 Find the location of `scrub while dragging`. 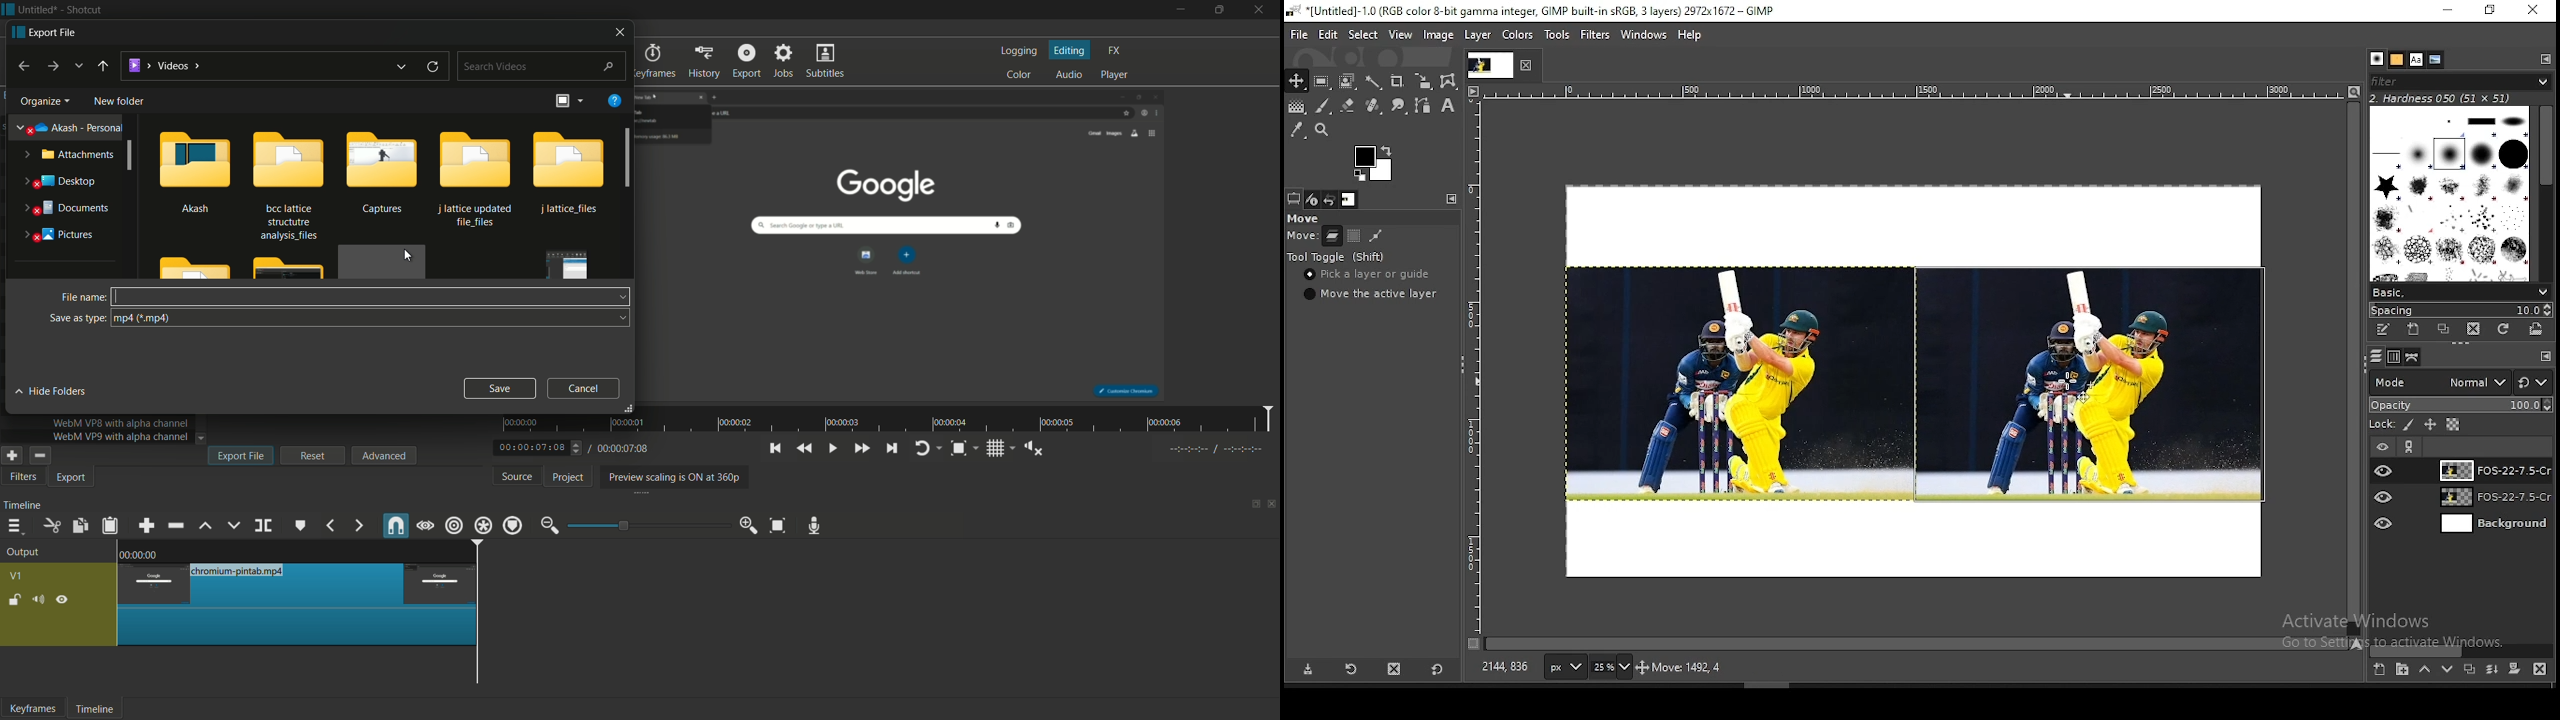

scrub while dragging is located at coordinates (426, 527).